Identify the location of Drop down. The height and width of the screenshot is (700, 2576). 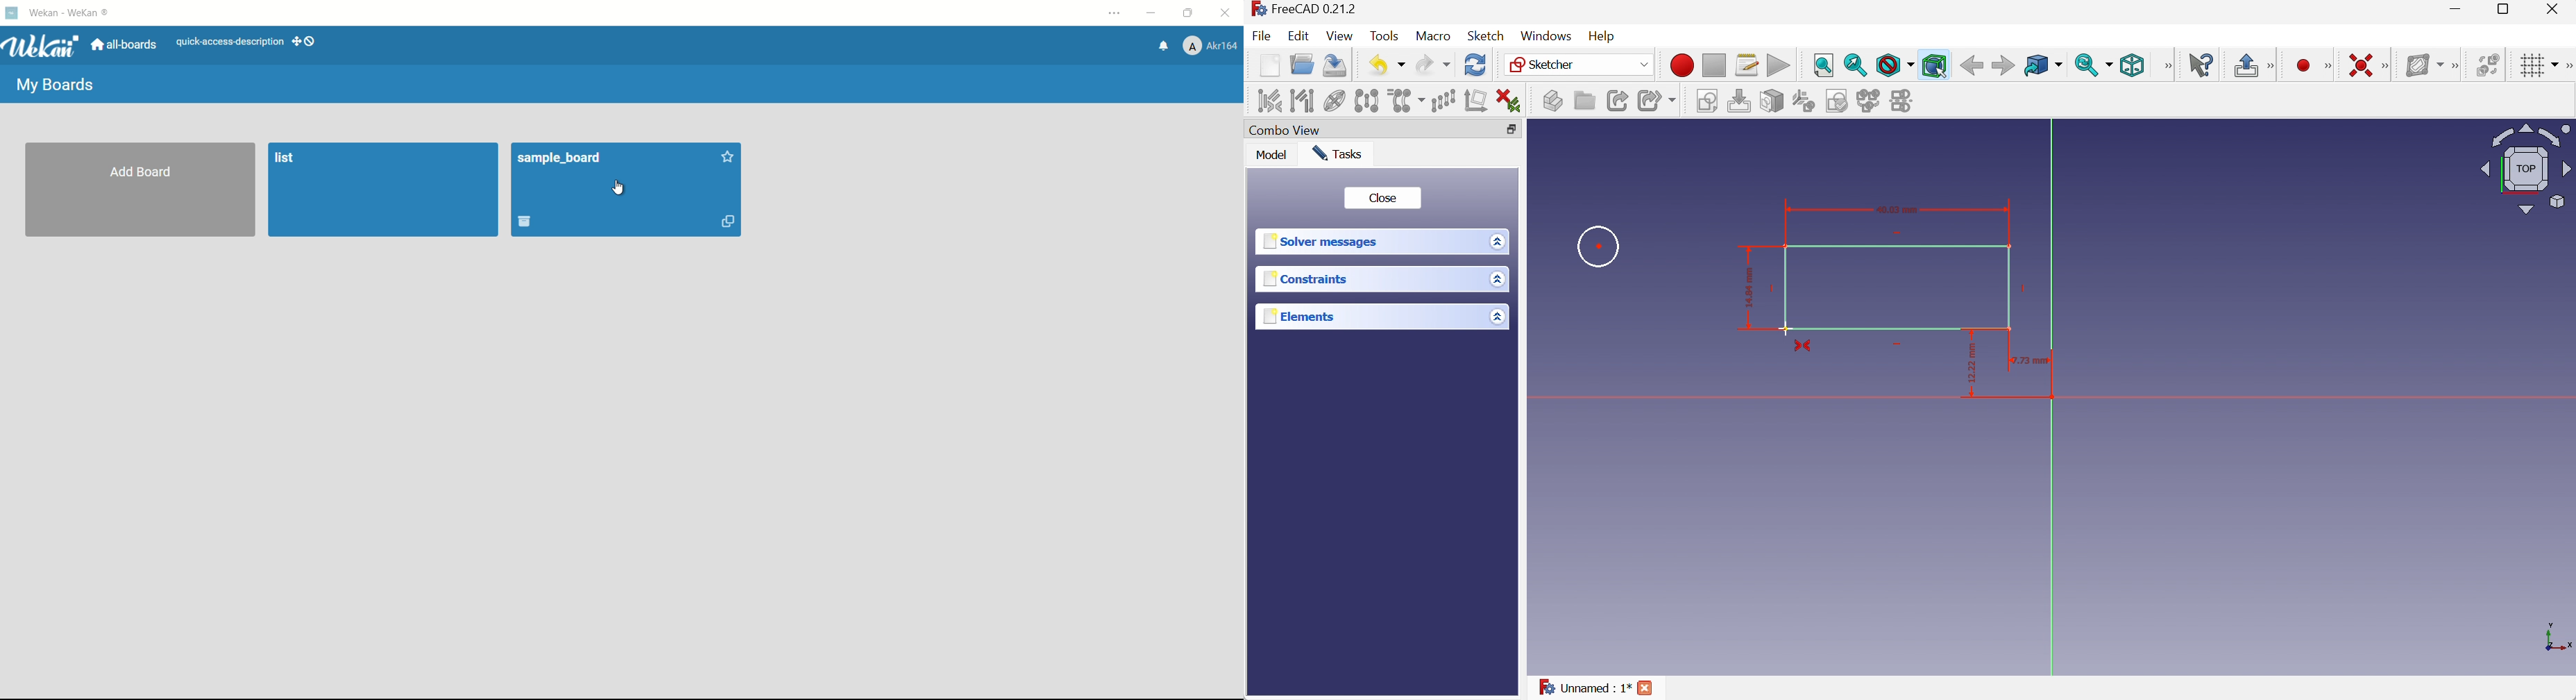
(1500, 279).